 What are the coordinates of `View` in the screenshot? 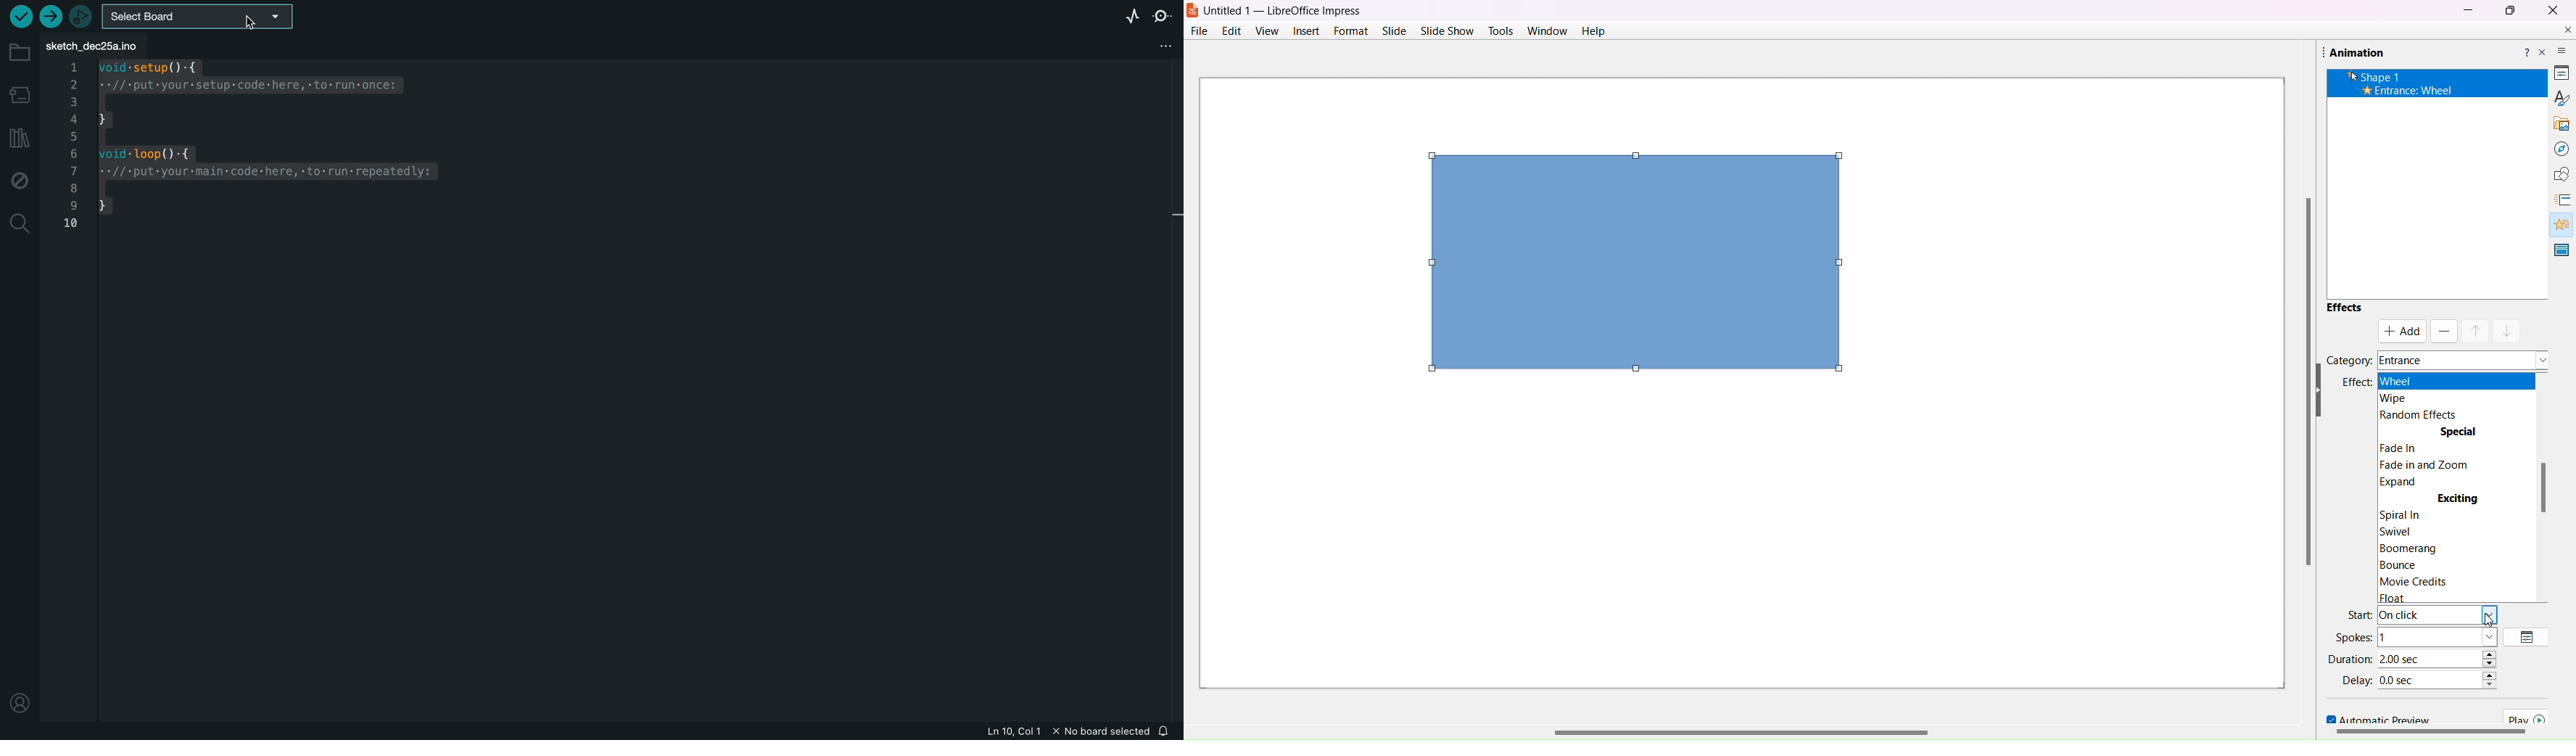 It's located at (1266, 30).